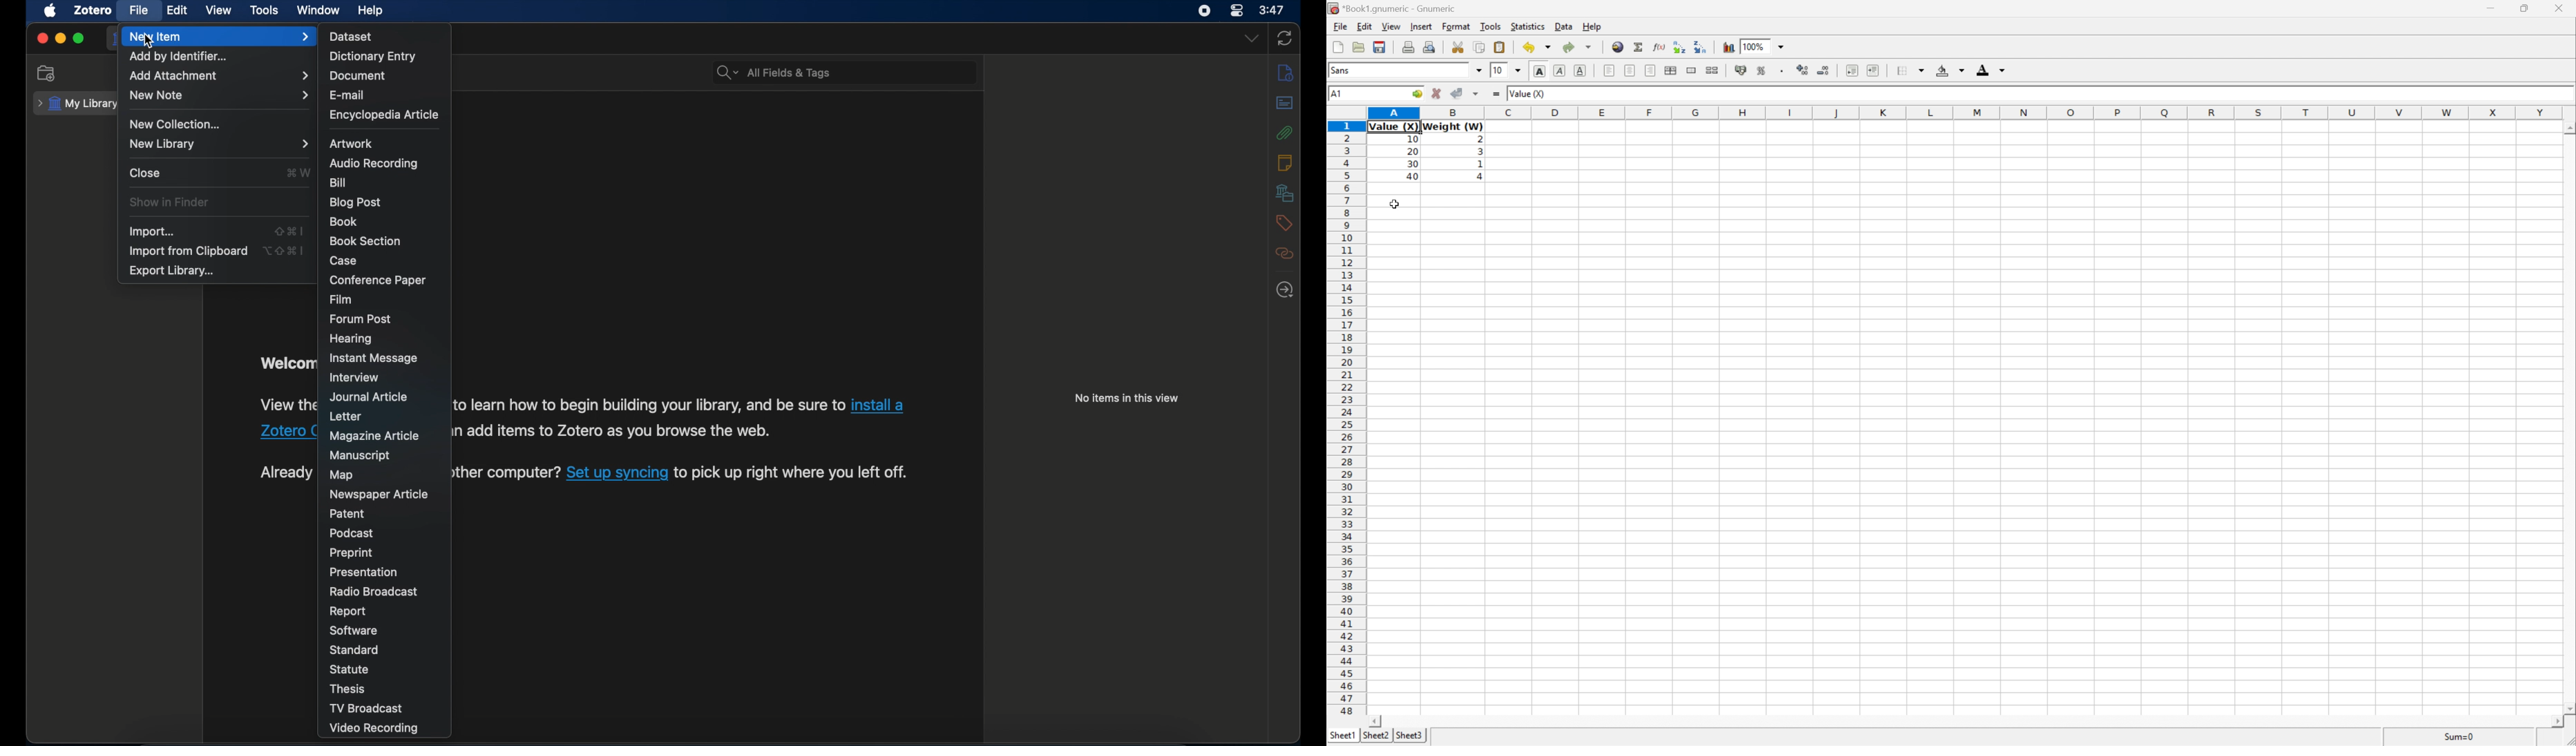 This screenshot has width=2576, height=756. What do you see at coordinates (774, 73) in the screenshot?
I see `search bar` at bounding box center [774, 73].